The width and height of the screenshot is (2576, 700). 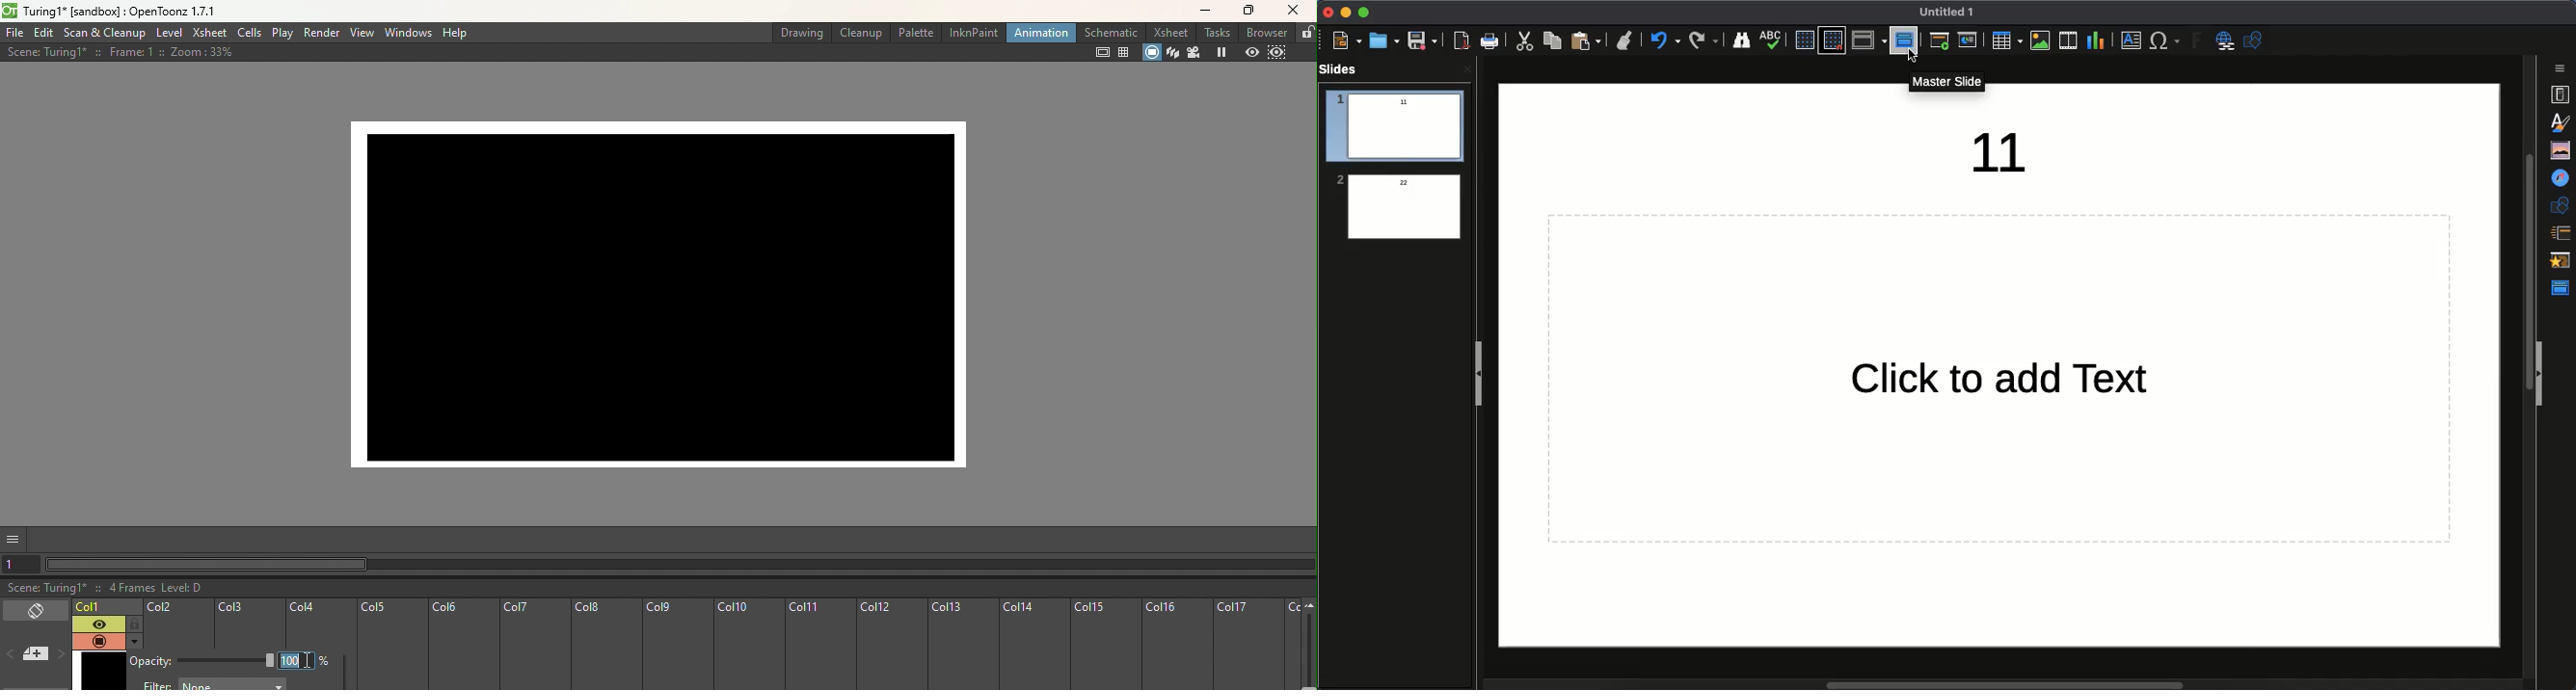 I want to click on Minimize, so click(x=1201, y=13).